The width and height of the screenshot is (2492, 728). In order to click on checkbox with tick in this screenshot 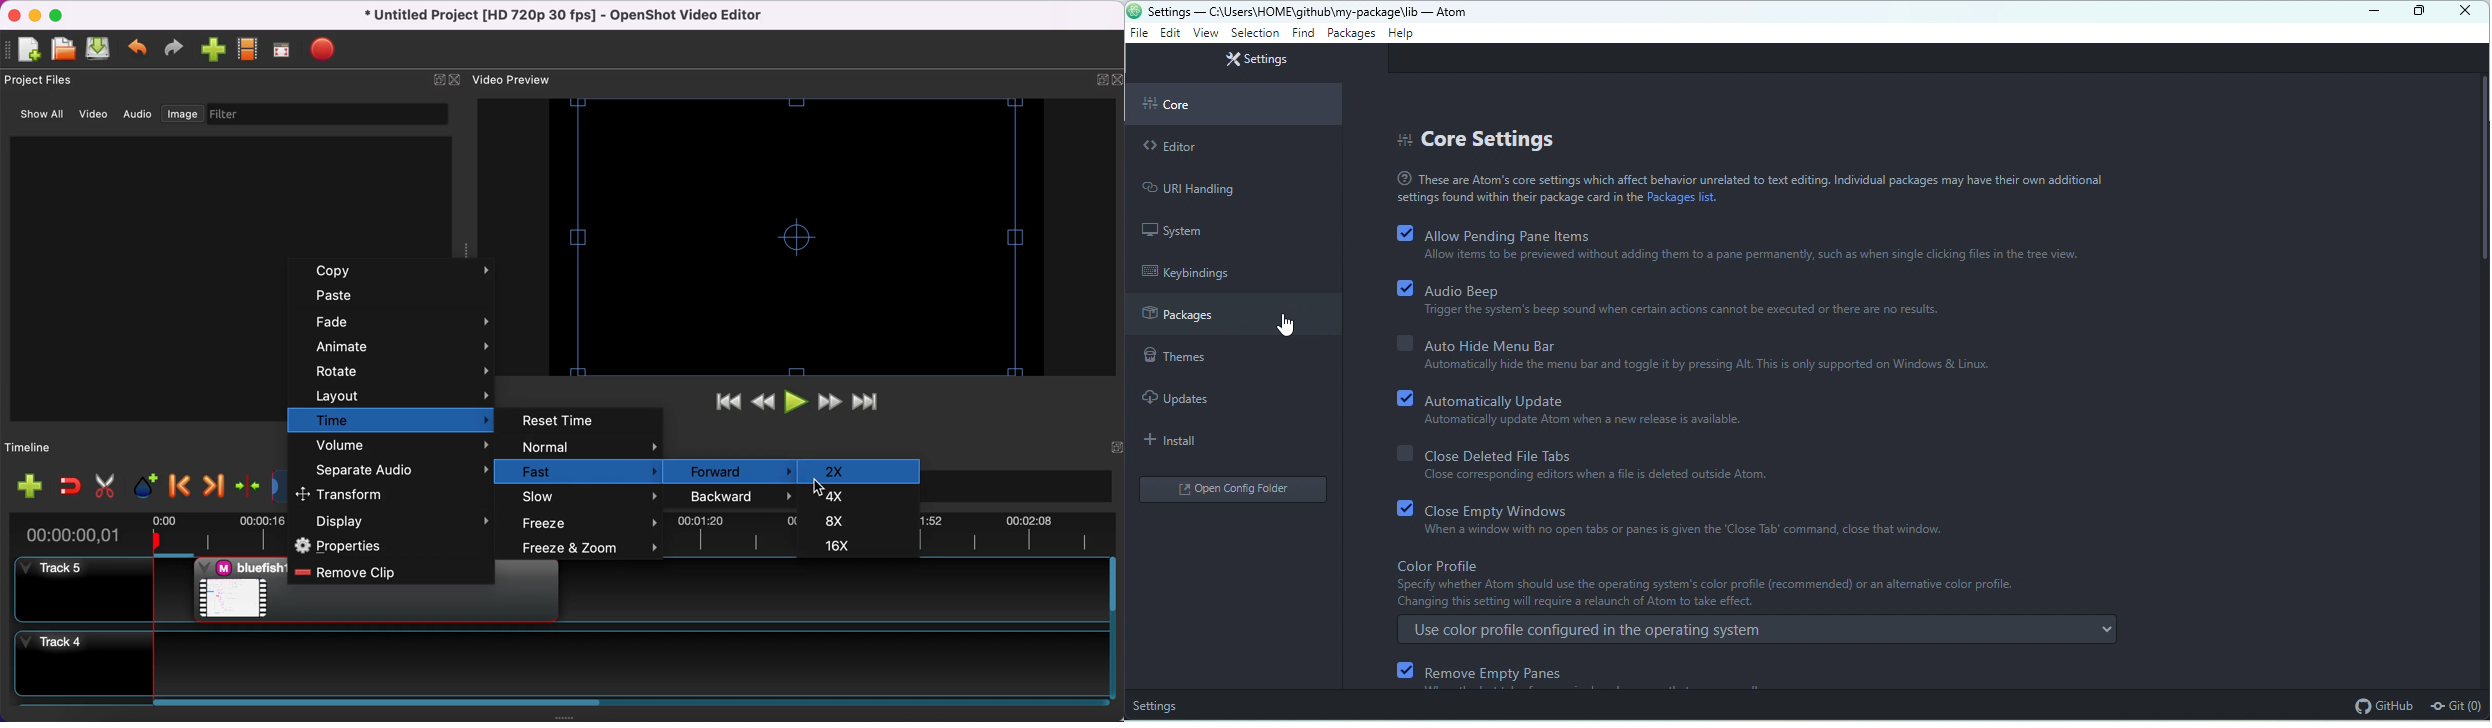, I will do `click(1405, 670)`.